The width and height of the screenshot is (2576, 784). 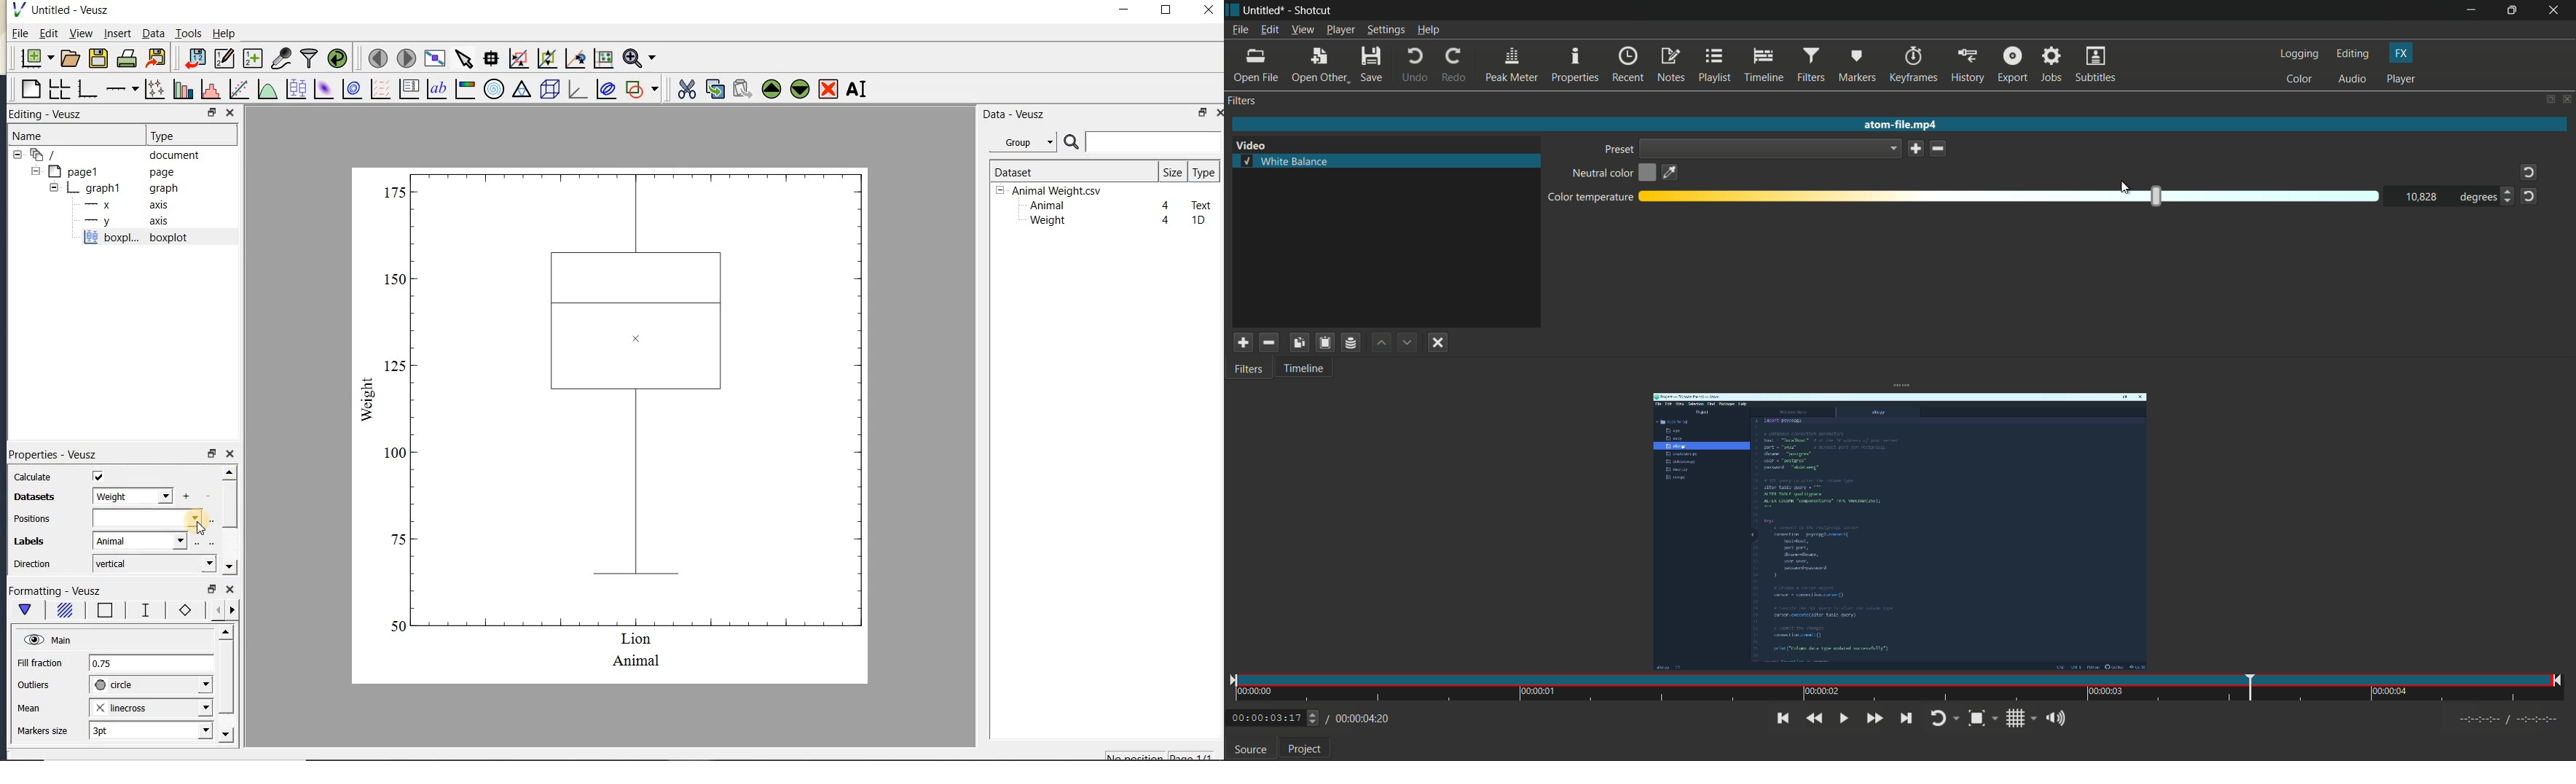 I want to click on Shotcut icon, so click(x=1232, y=11).